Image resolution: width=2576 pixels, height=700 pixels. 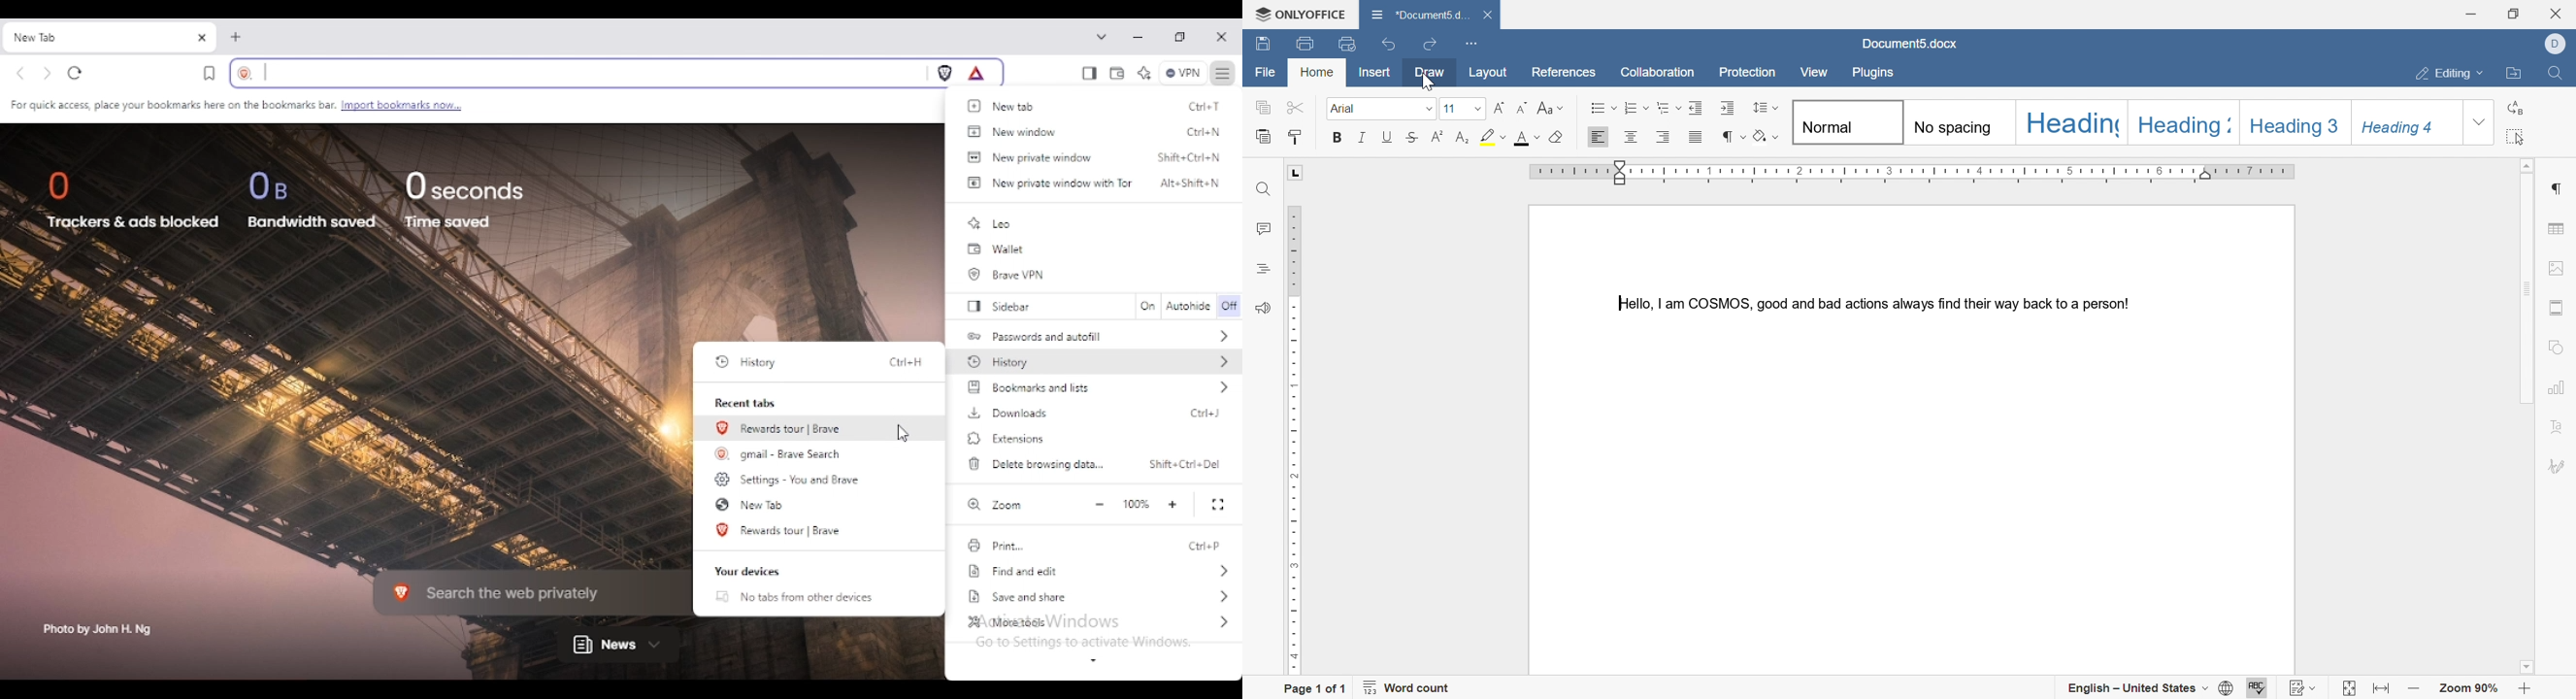 What do you see at coordinates (2397, 124) in the screenshot?
I see `Heading 4` at bounding box center [2397, 124].